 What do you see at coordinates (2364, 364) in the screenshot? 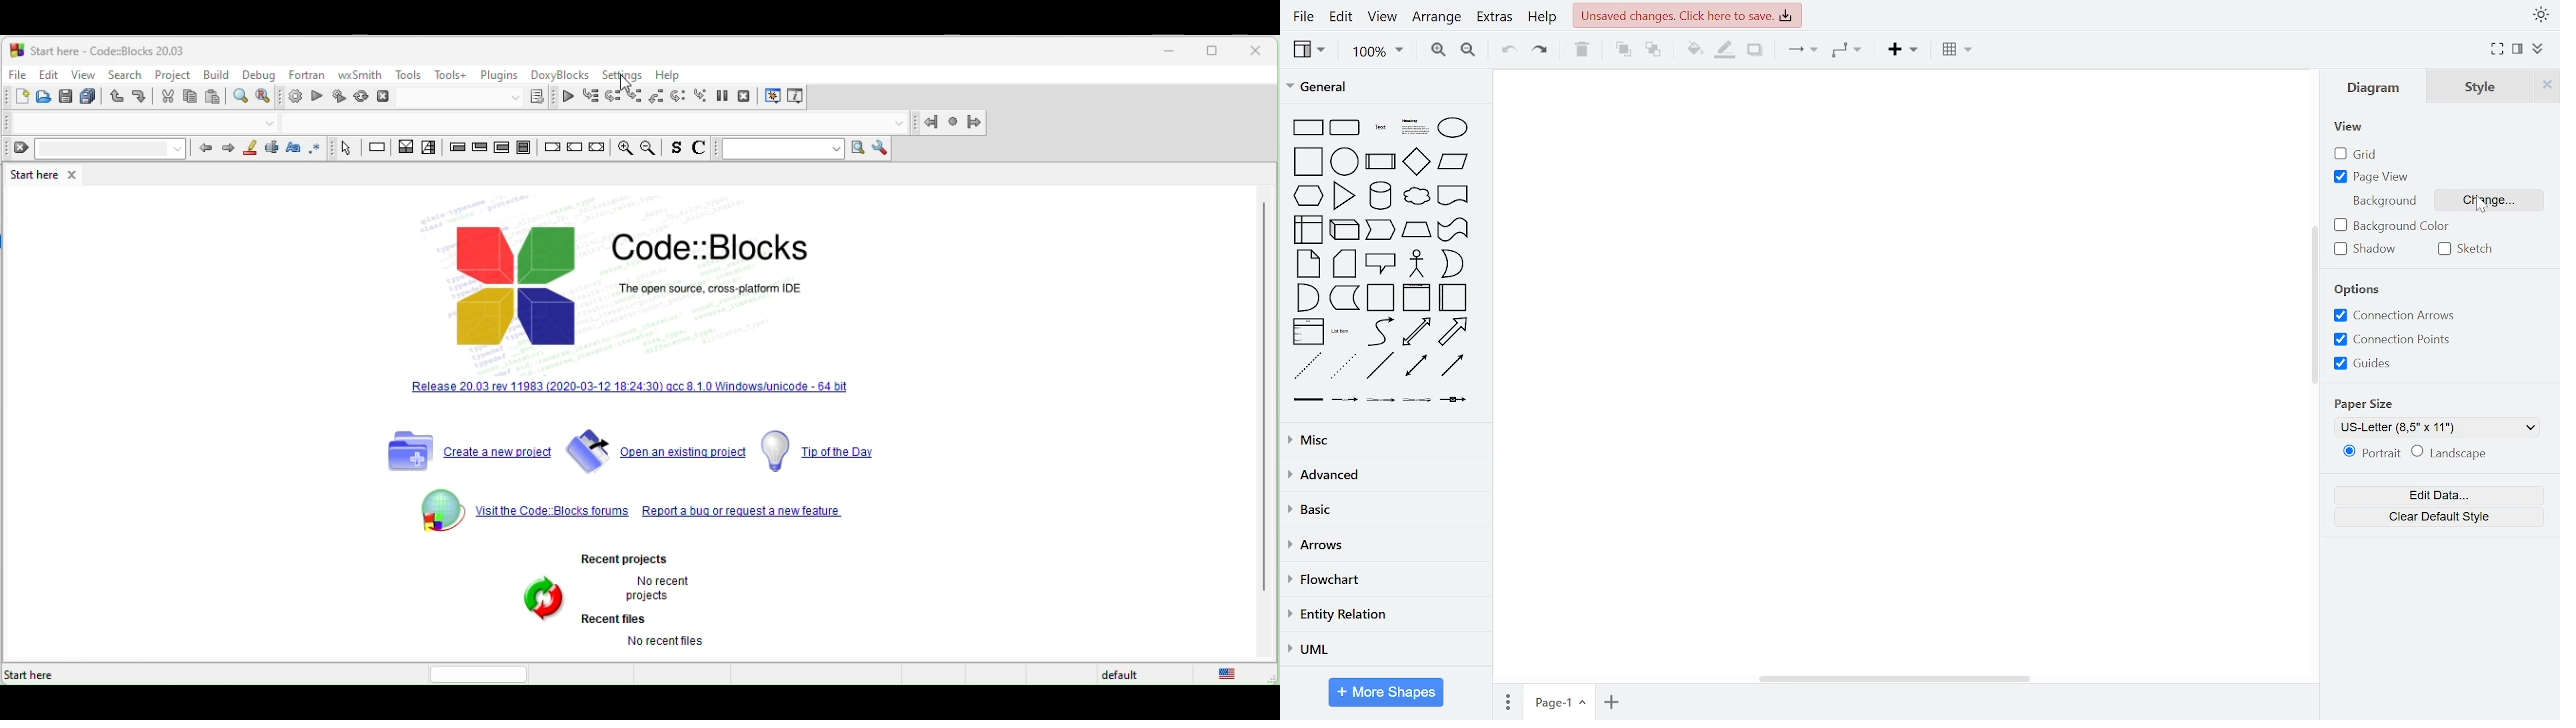
I see `guides` at bounding box center [2364, 364].